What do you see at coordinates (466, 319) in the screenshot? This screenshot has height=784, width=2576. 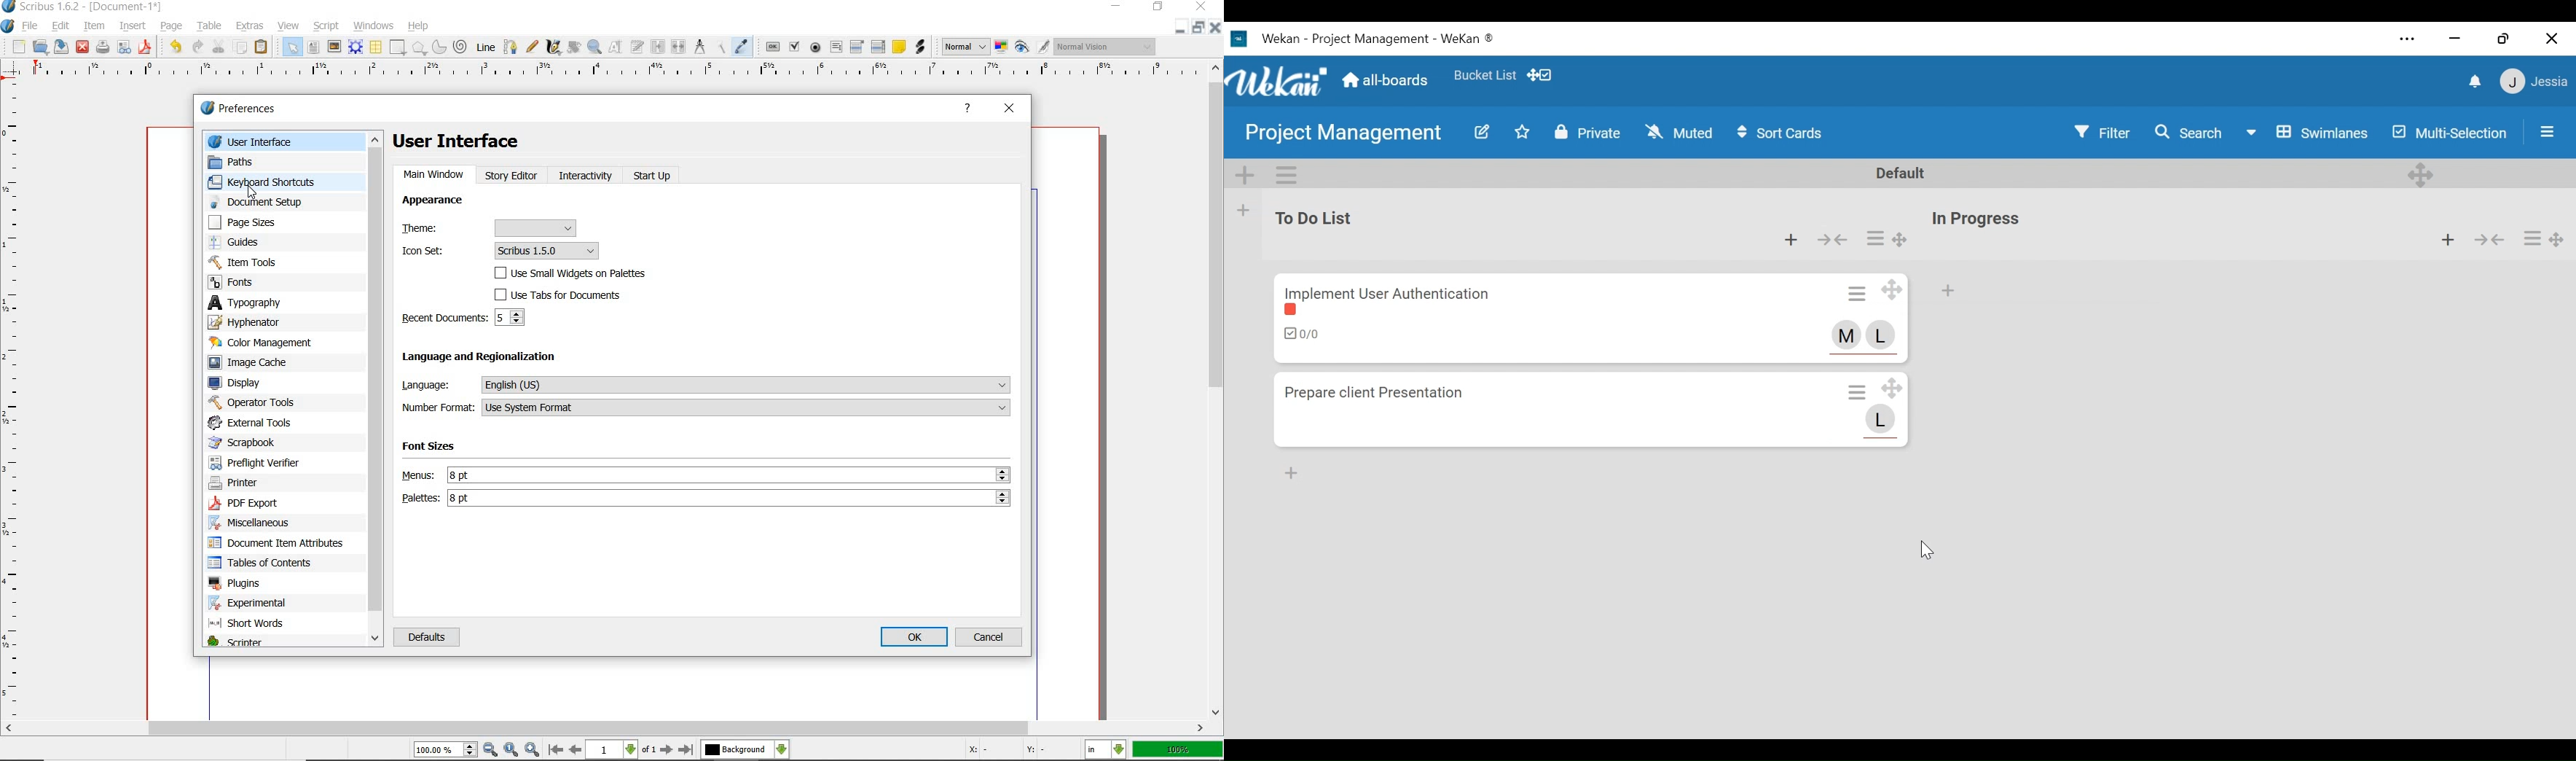 I see `recent documents` at bounding box center [466, 319].